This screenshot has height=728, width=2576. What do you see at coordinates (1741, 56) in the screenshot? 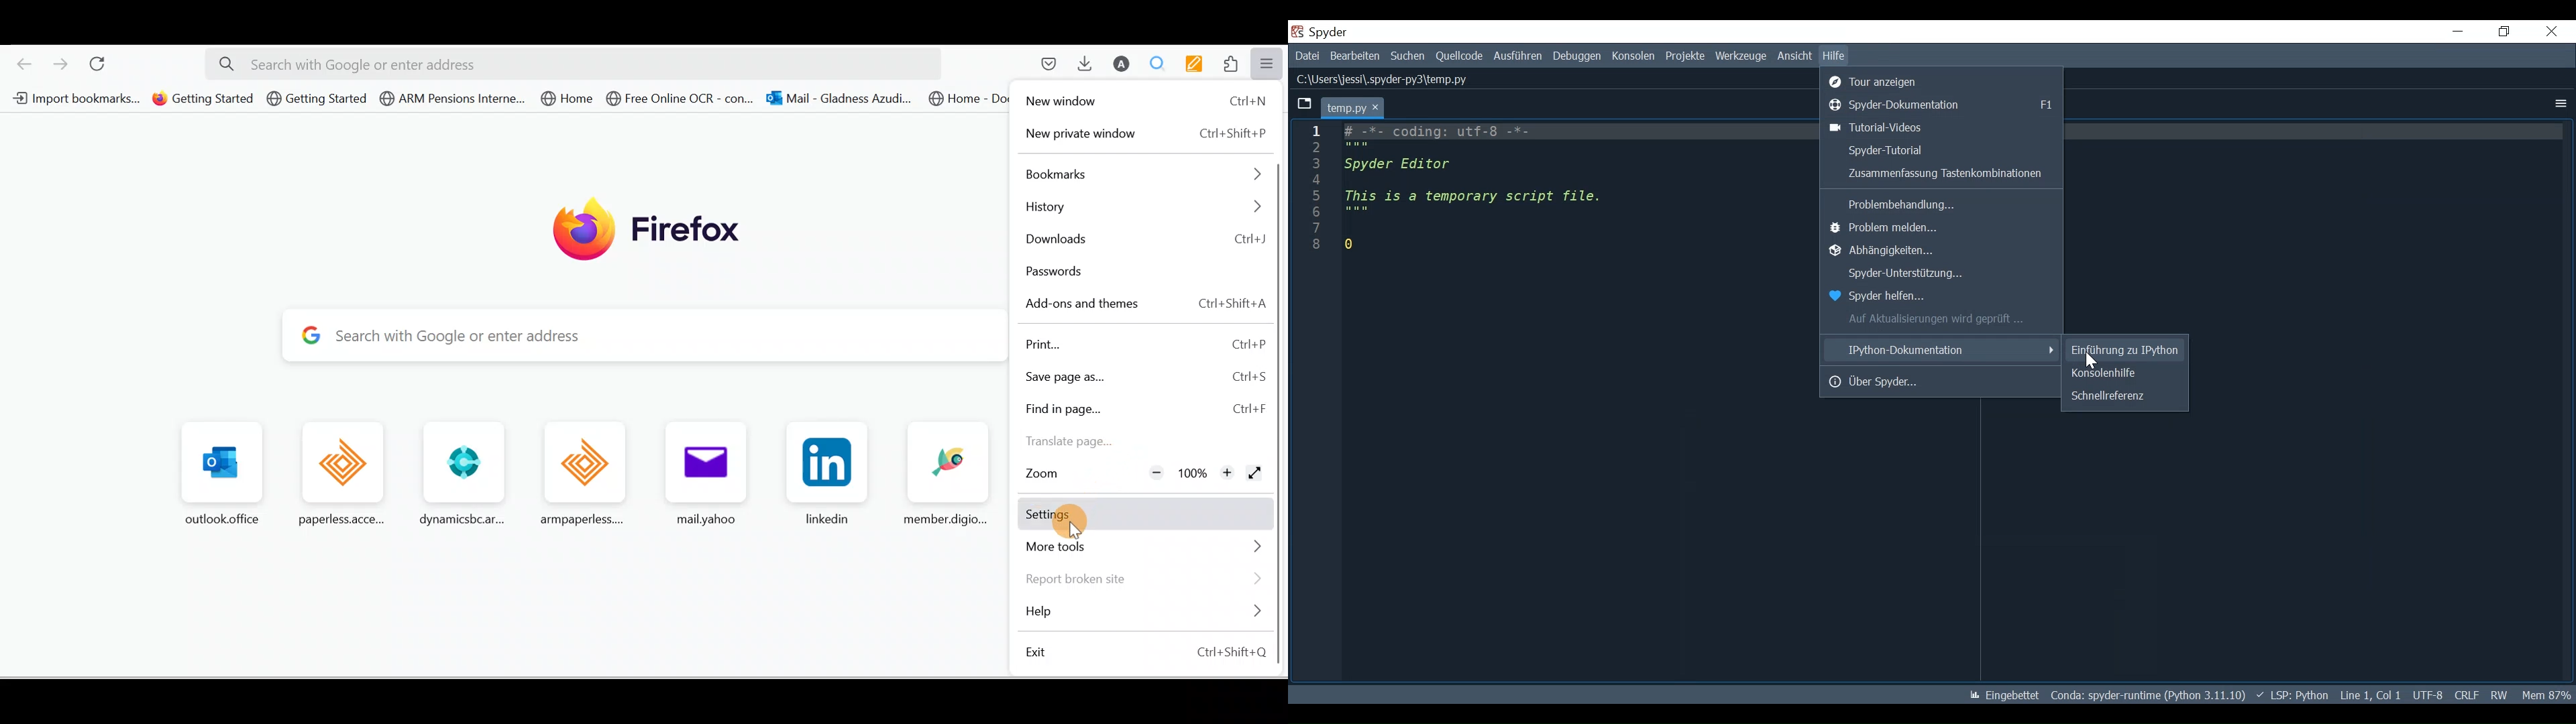
I see `Tools` at bounding box center [1741, 56].